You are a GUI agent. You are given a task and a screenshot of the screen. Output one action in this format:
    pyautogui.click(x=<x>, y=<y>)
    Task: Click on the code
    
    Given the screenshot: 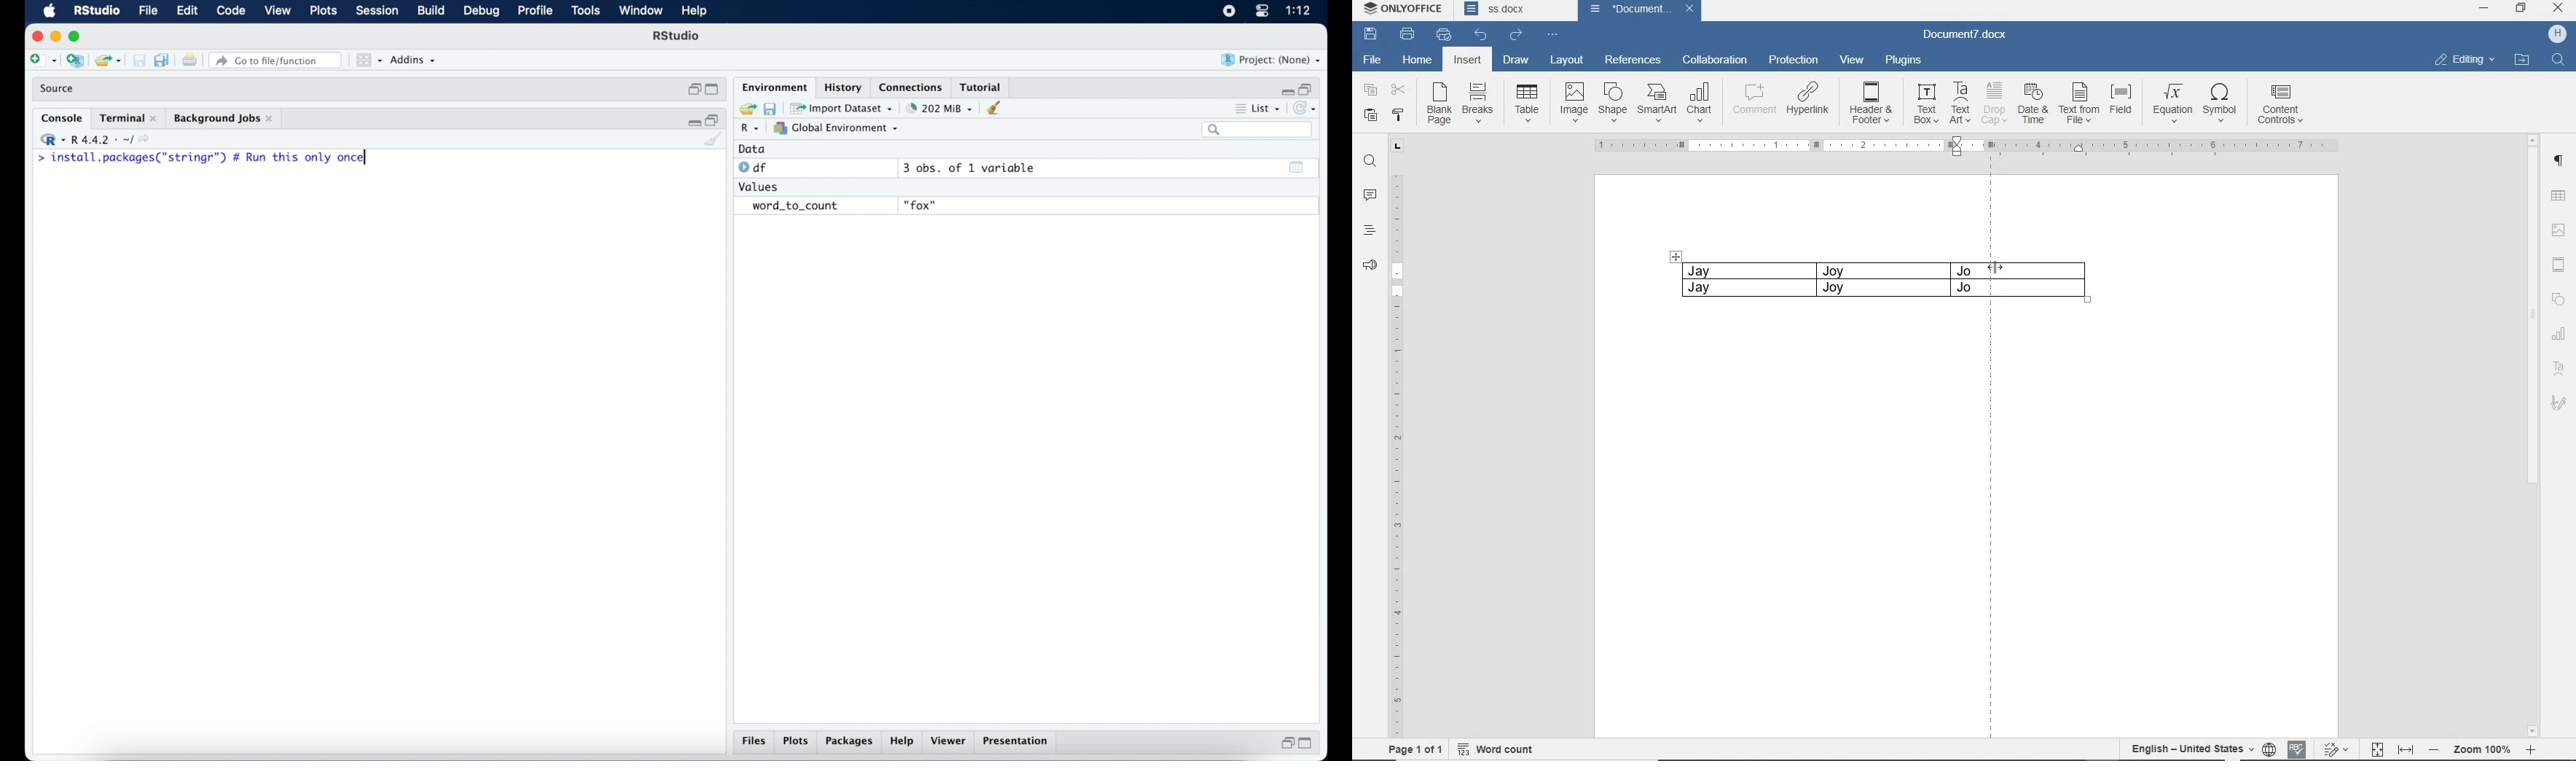 What is the action you would take?
    pyautogui.click(x=231, y=11)
    